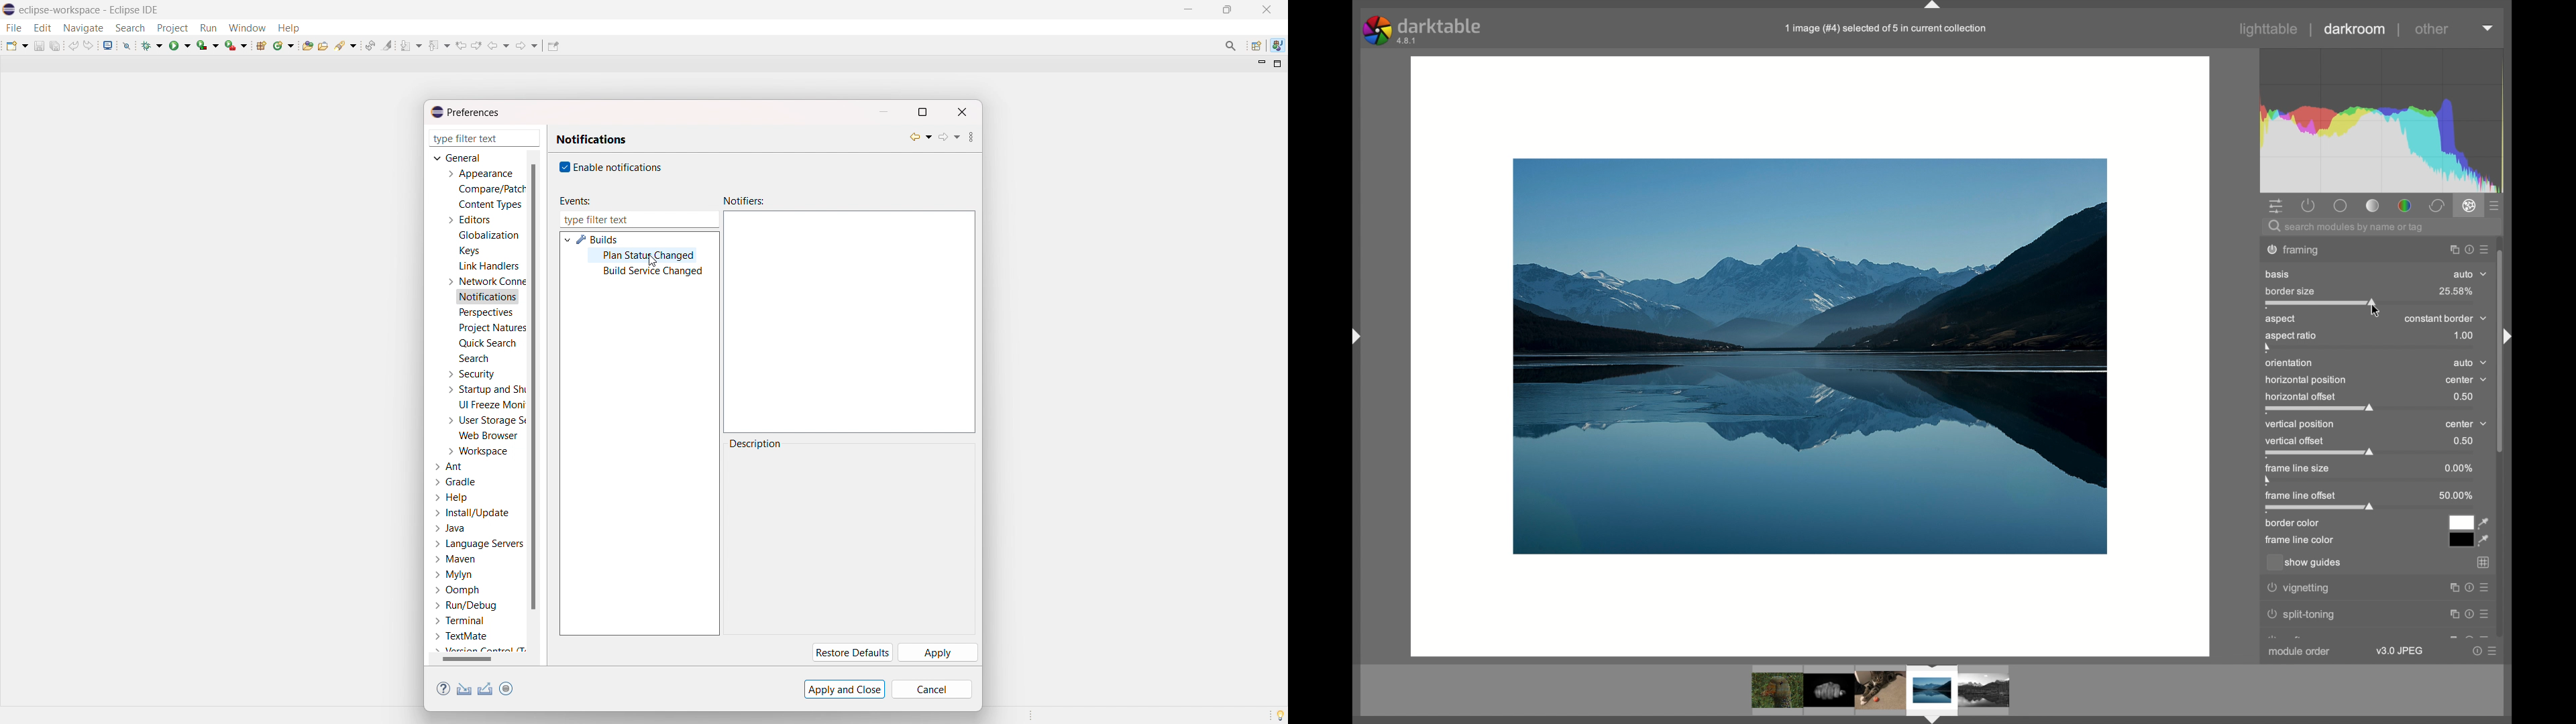  I want to click on slider, so click(2322, 304).